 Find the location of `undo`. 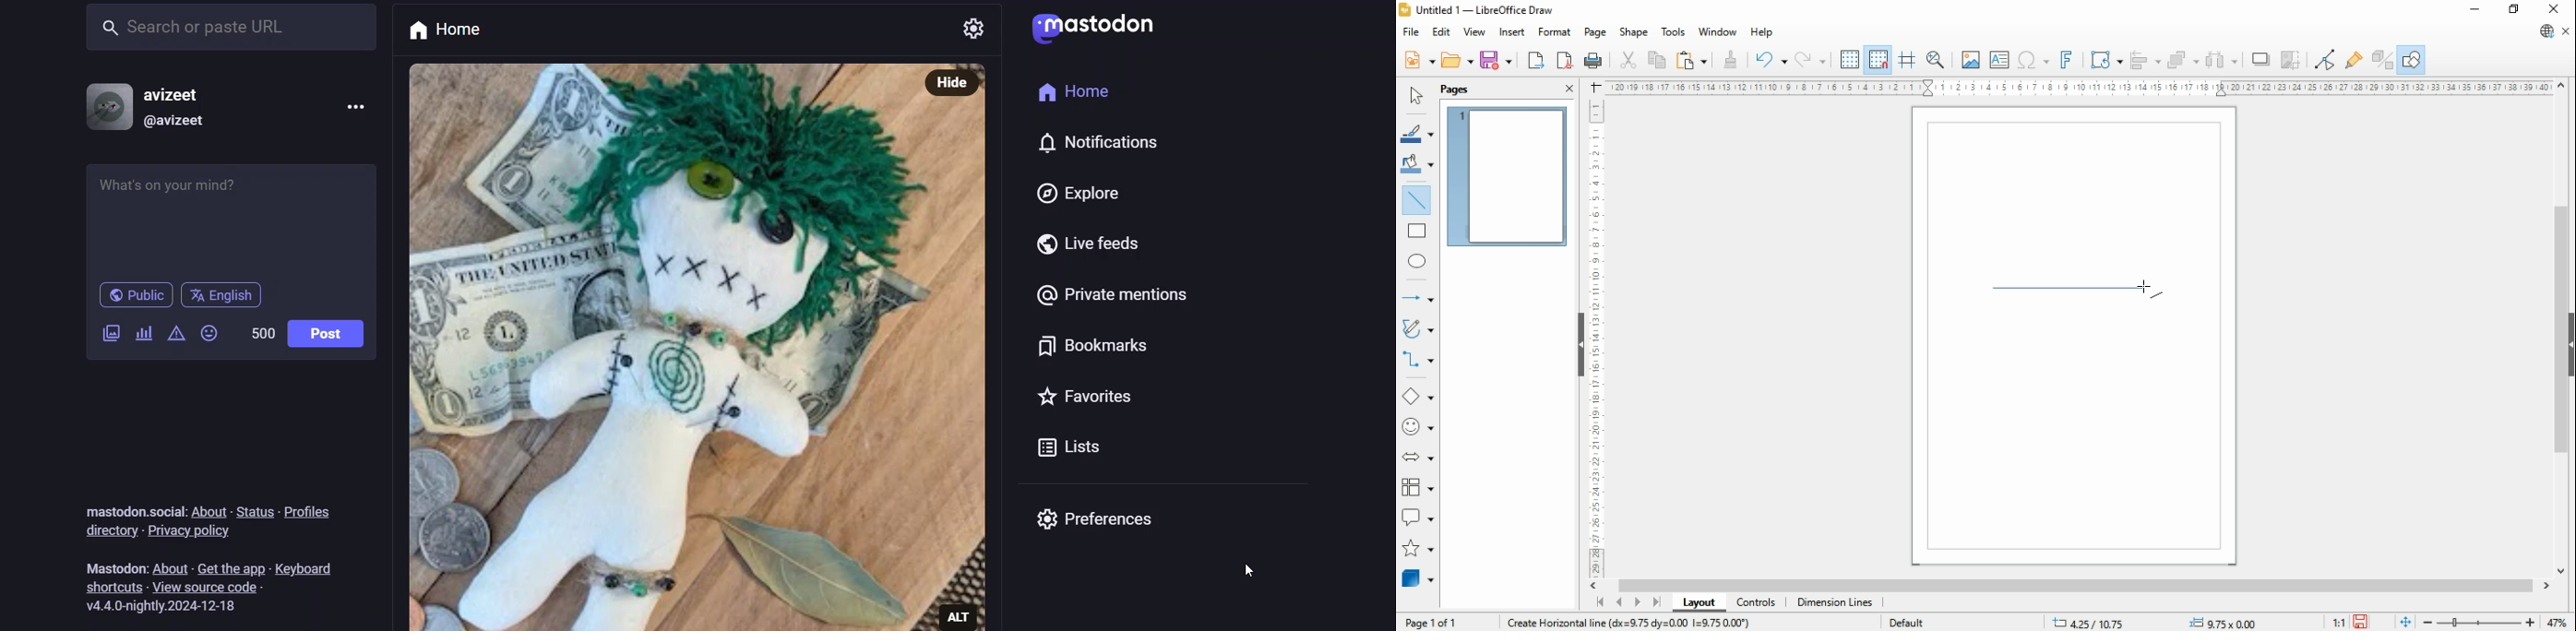

undo is located at coordinates (1770, 59).